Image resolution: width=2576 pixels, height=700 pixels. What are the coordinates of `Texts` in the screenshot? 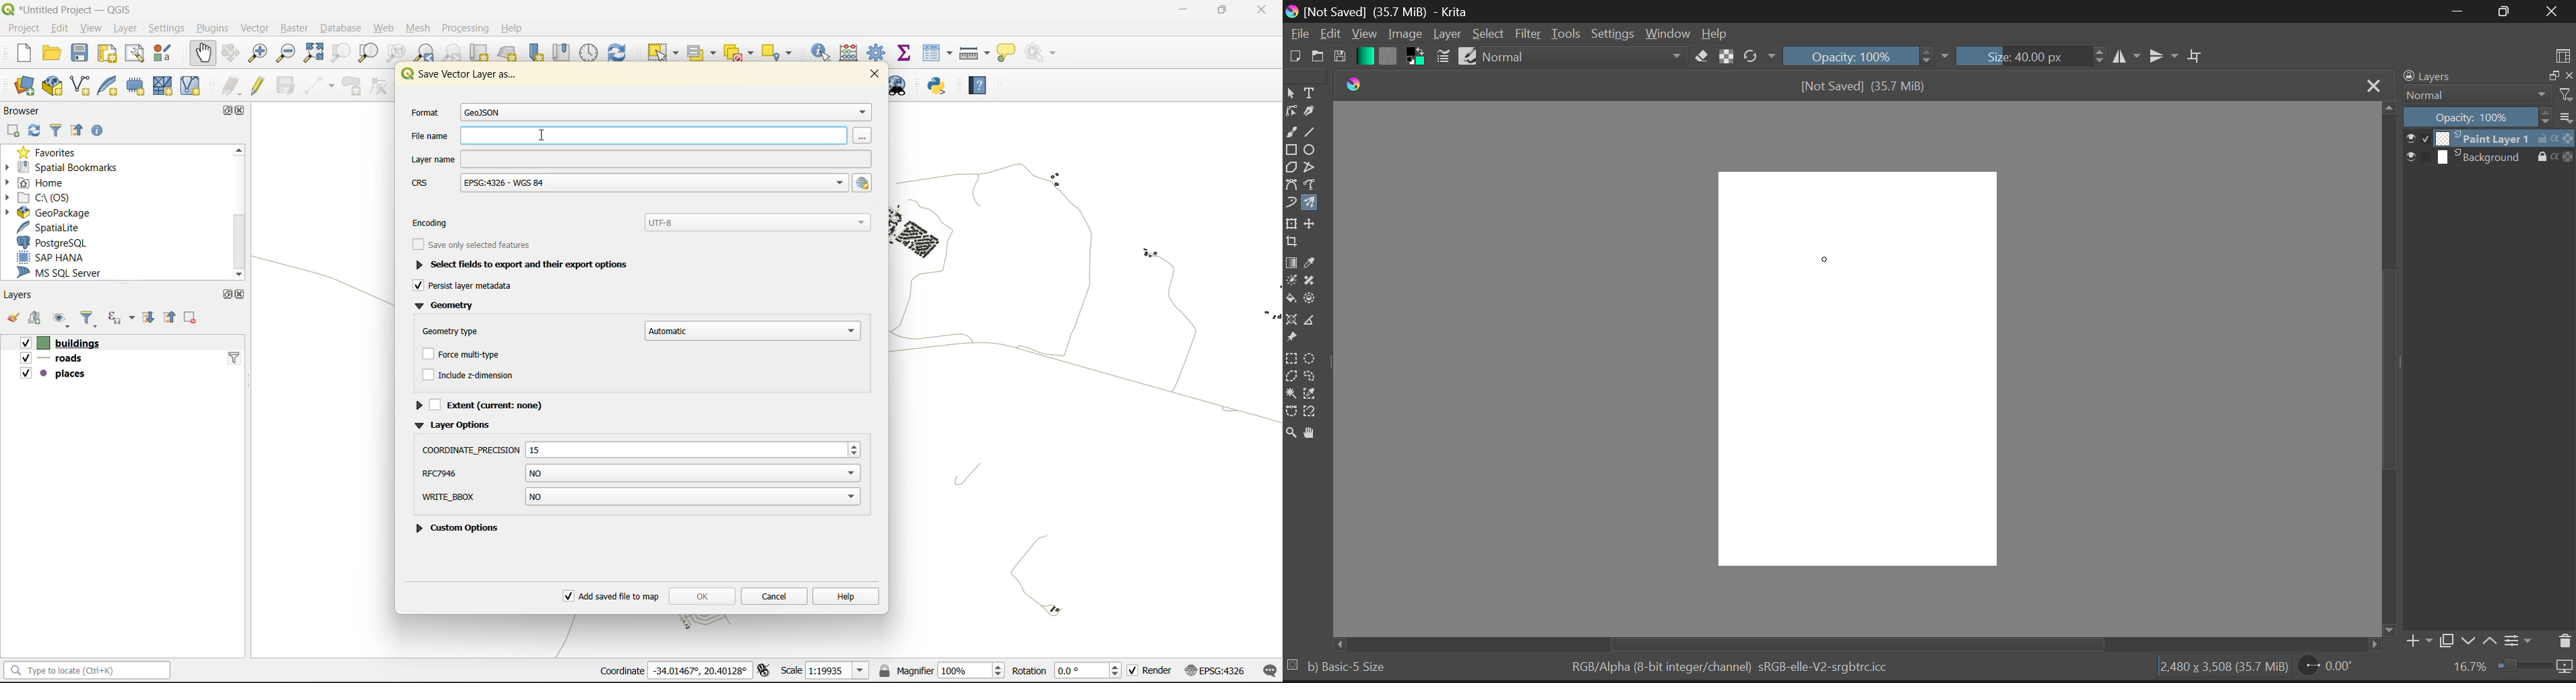 It's located at (1310, 92).